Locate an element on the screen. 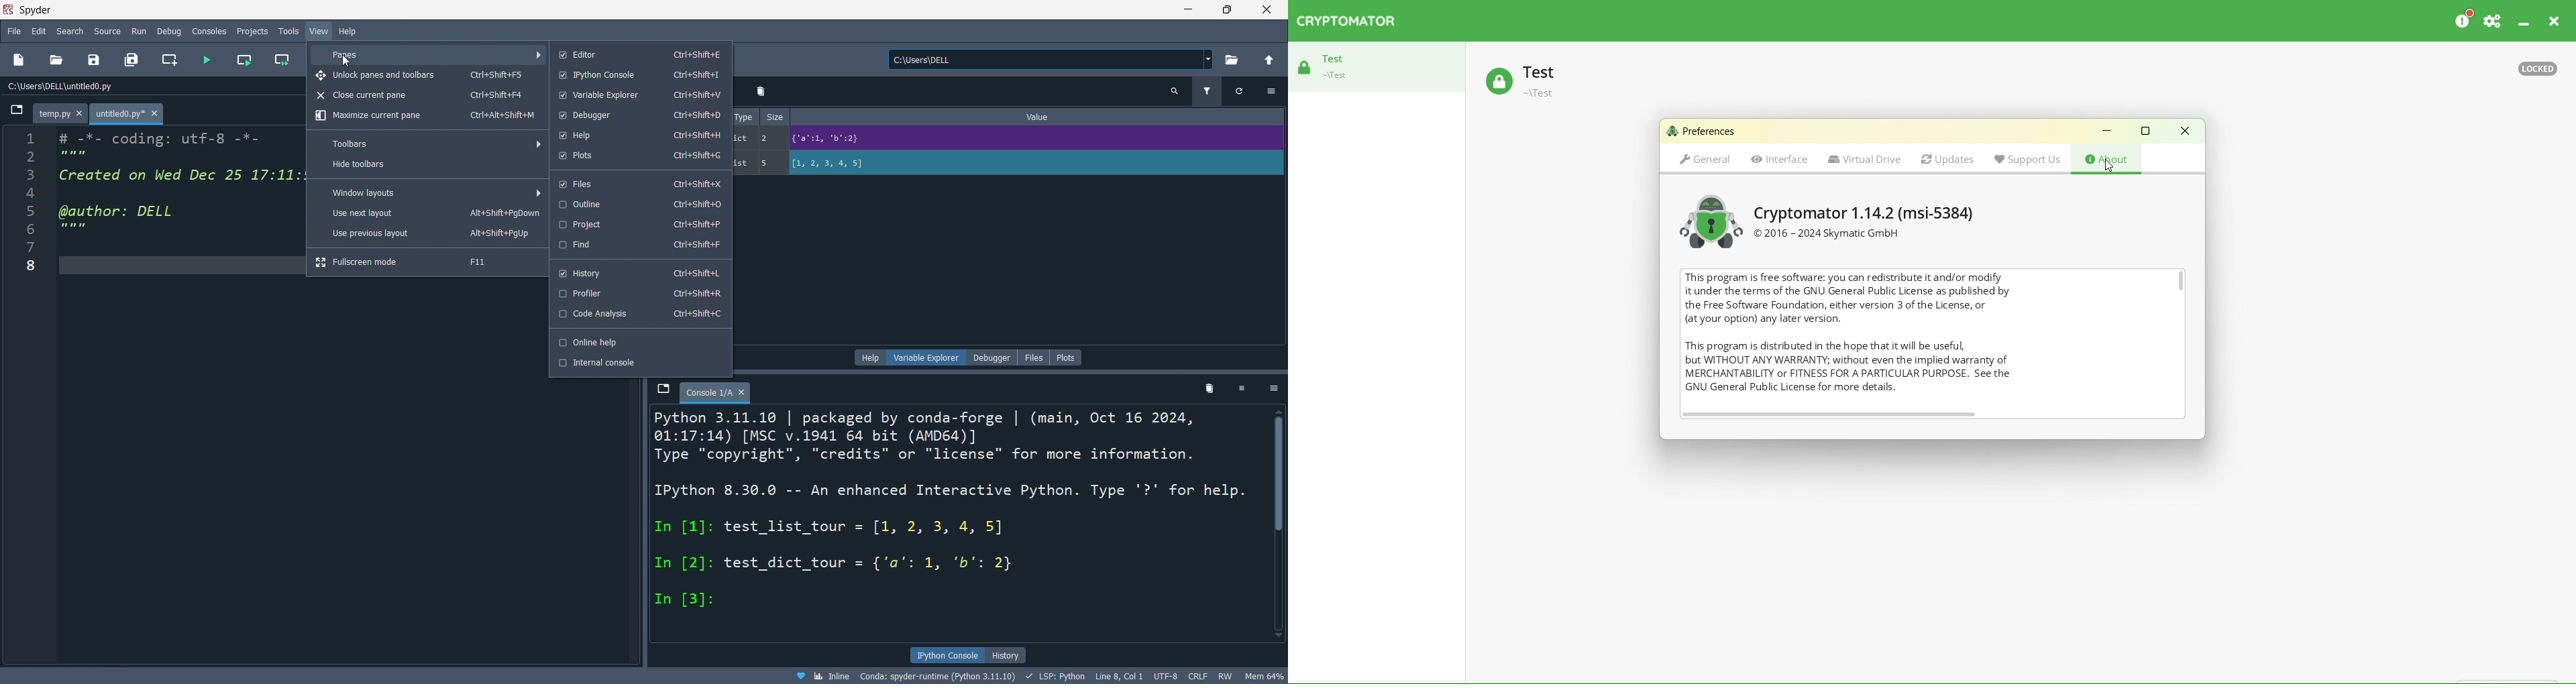 This screenshot has width=2576, height=700. cursor is located at coordinates (345, 61).